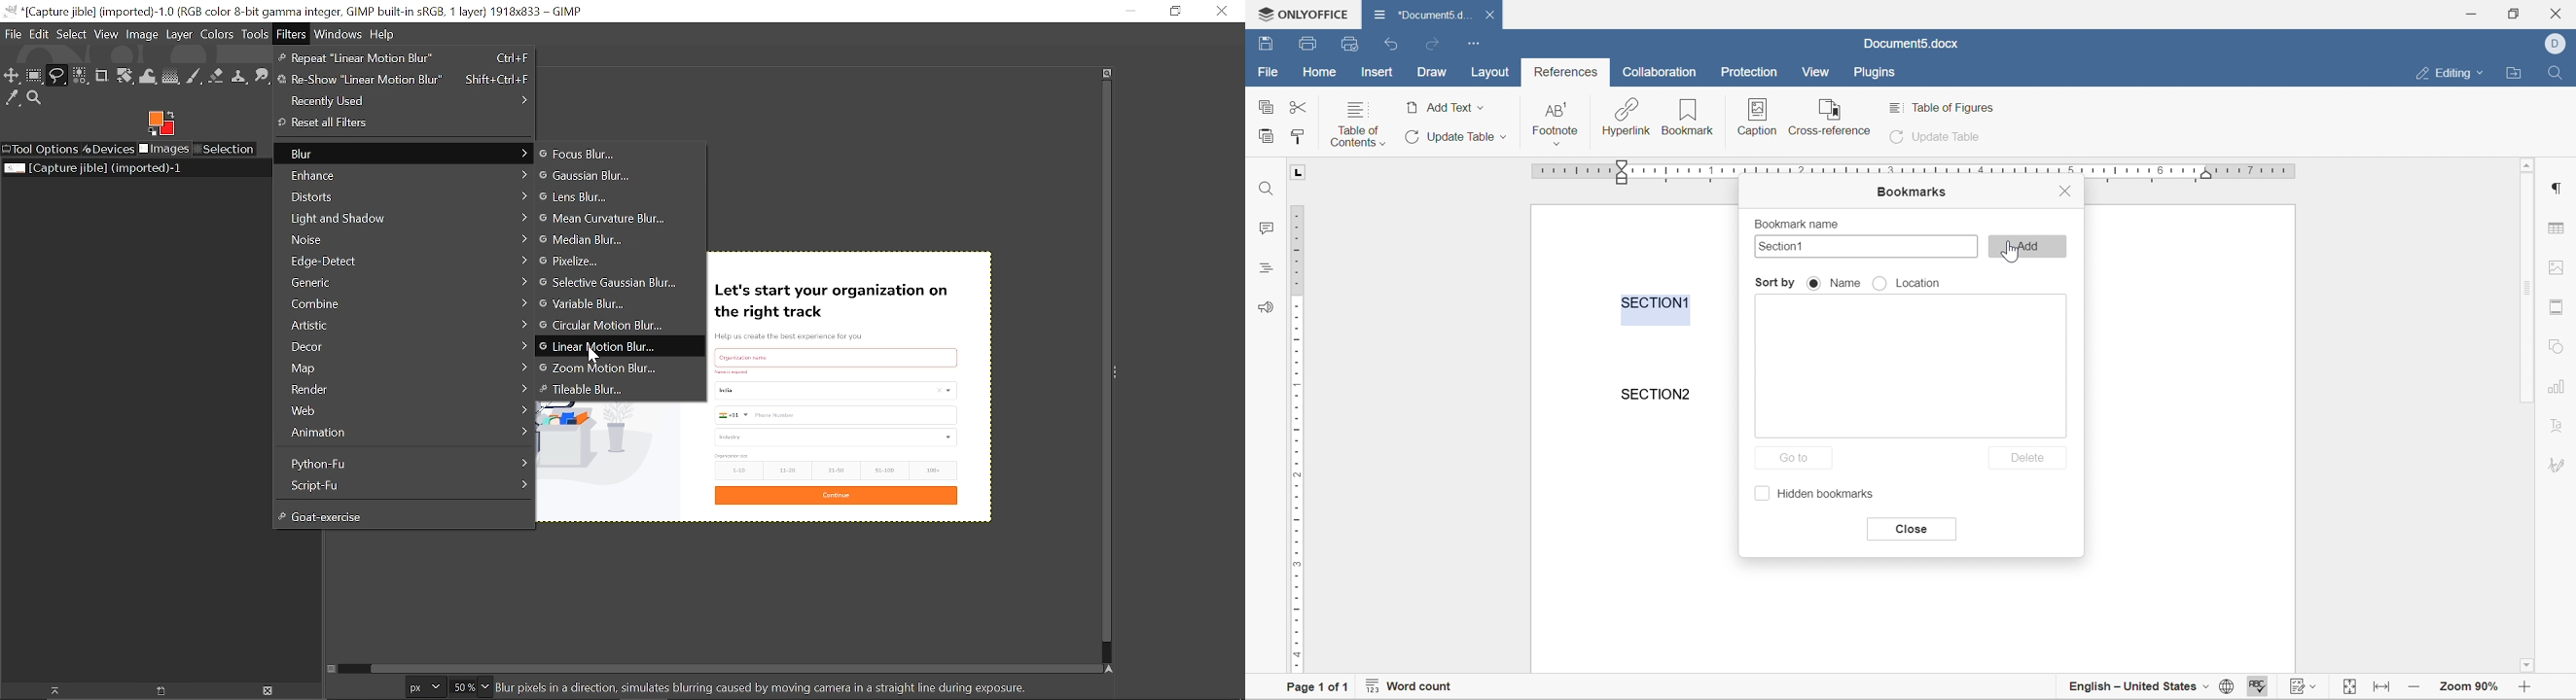 This screenshot has height=700, width=2576. I want to click on fit page, so click(2351, 688).